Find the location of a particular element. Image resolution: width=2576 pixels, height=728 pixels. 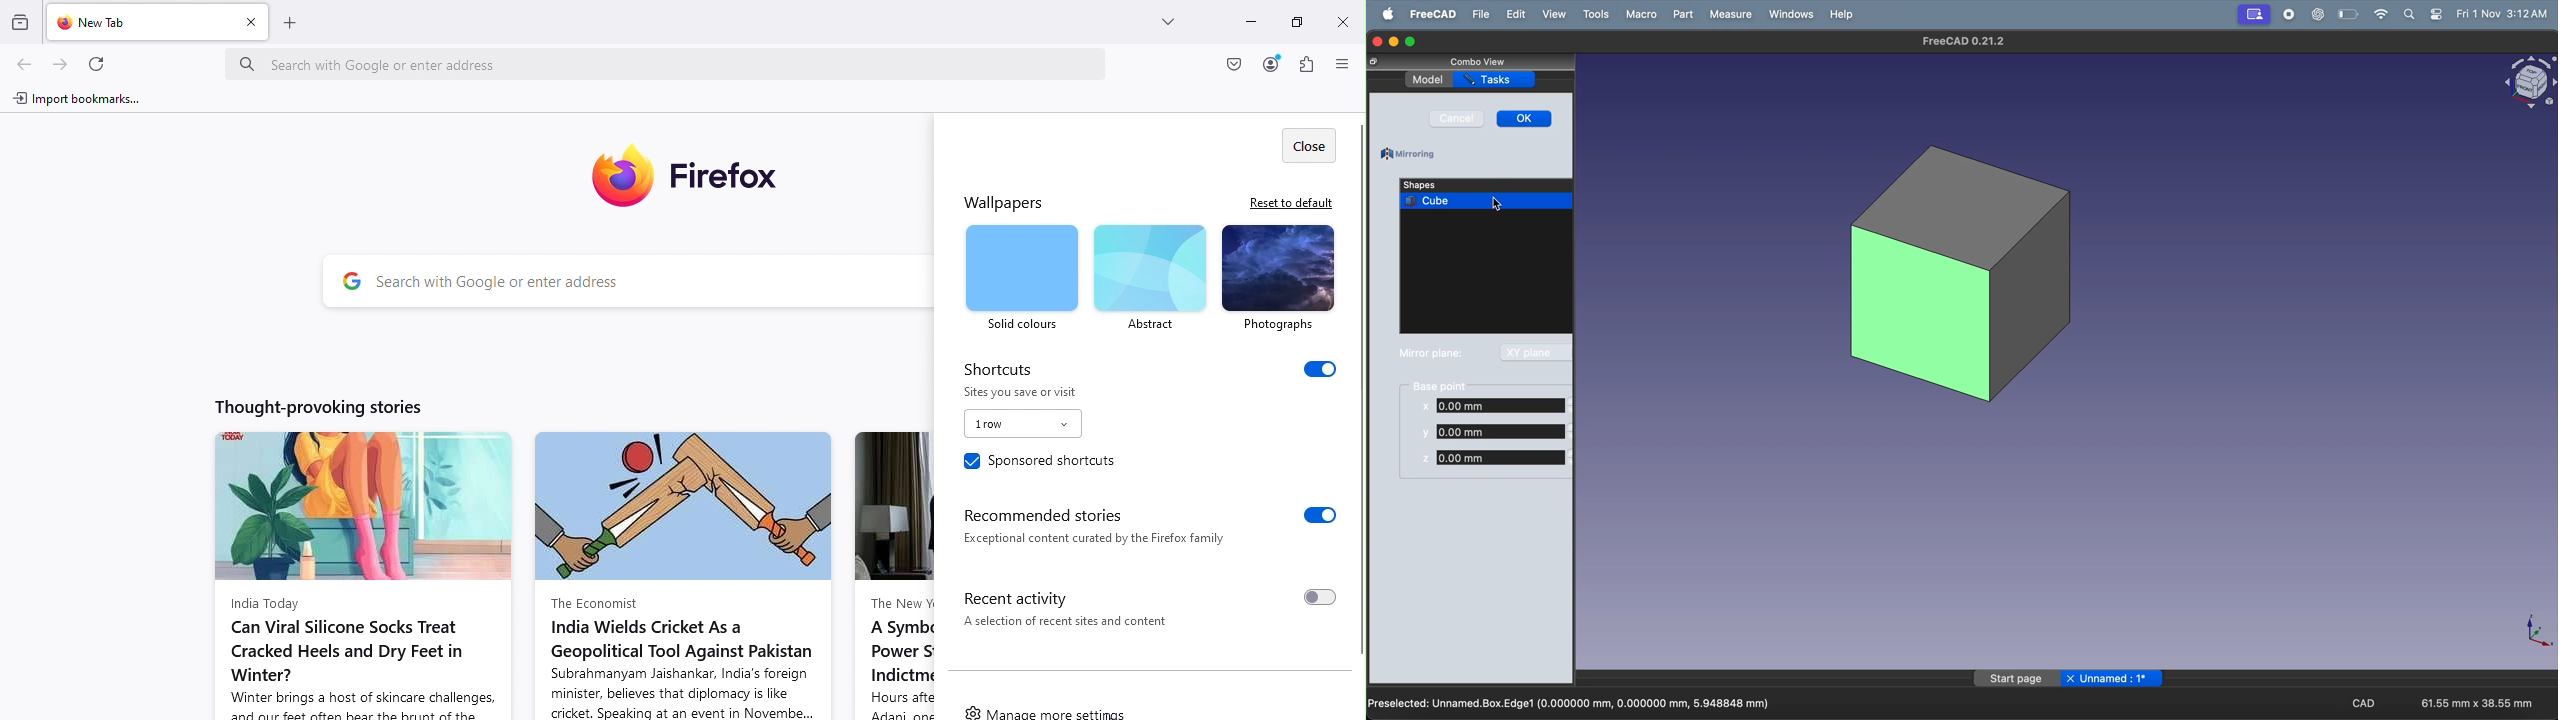

Preselected: Unnamed.Box.Edge1 (0.000000 mm, 0.000000 mm, 5.948848 mm) is located at coordinates (1570, 702).